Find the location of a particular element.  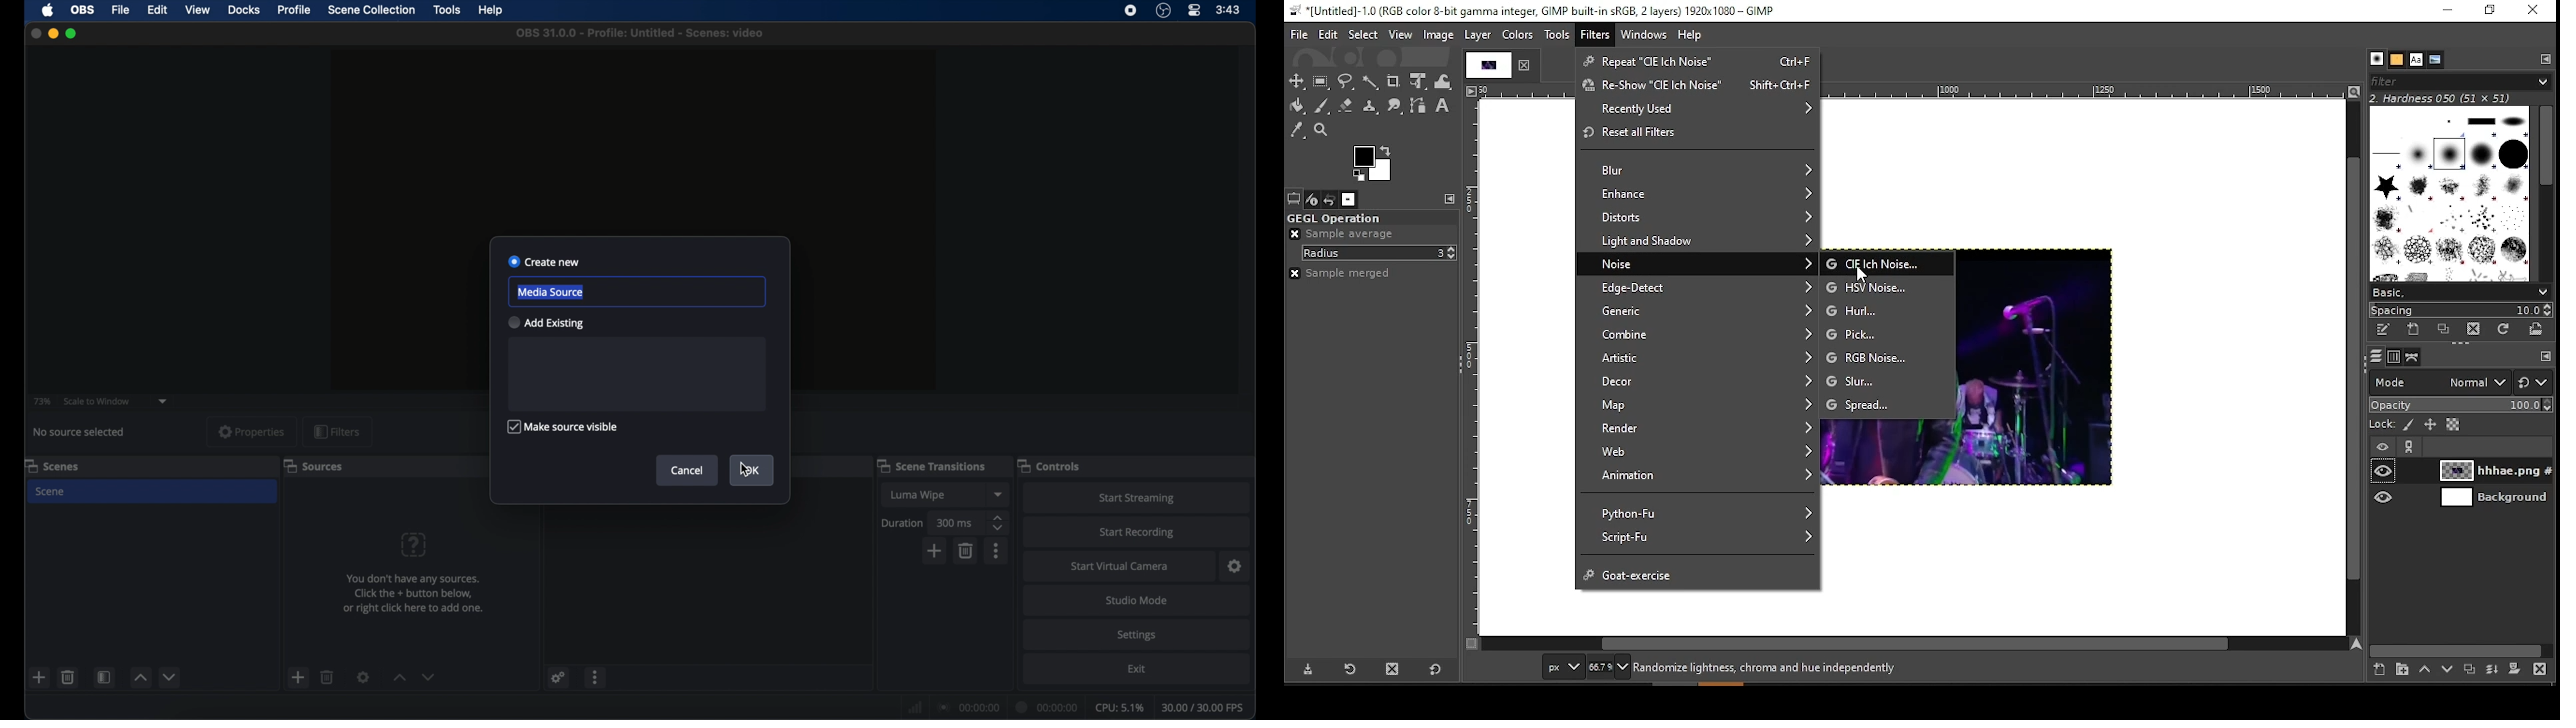

minimize is located at coordinates (53, 33).